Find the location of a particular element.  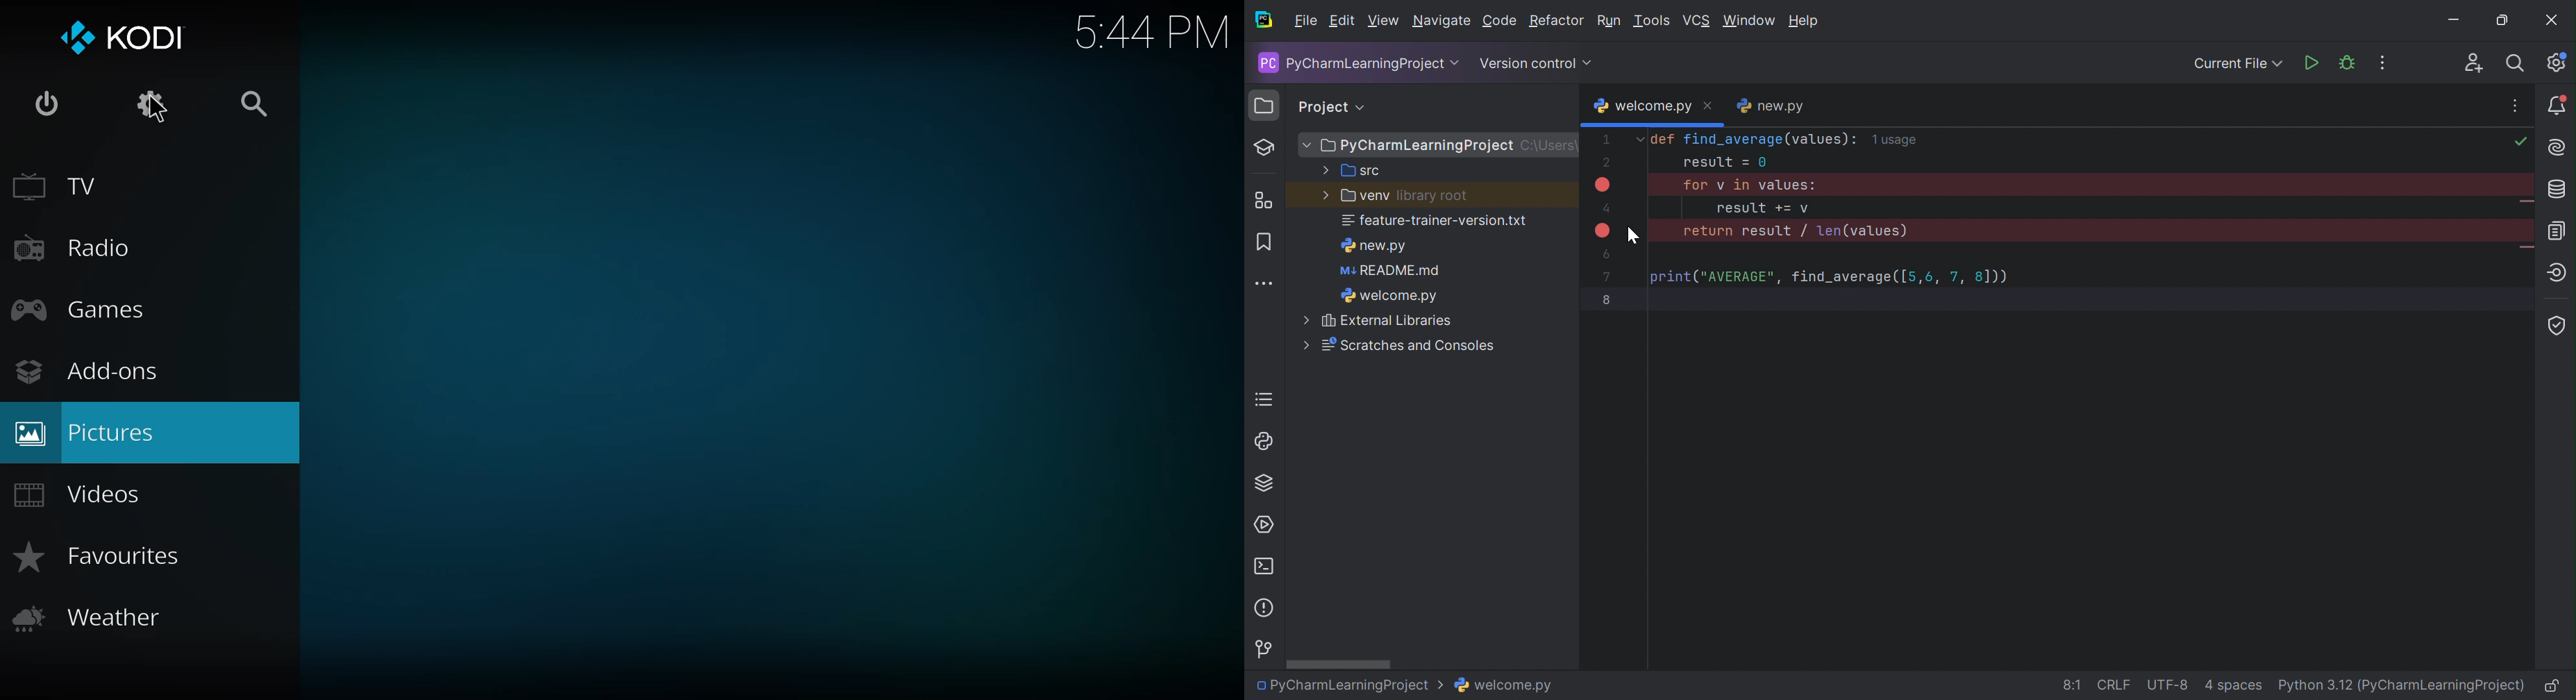

favorites is located at coordinates (103, 552).